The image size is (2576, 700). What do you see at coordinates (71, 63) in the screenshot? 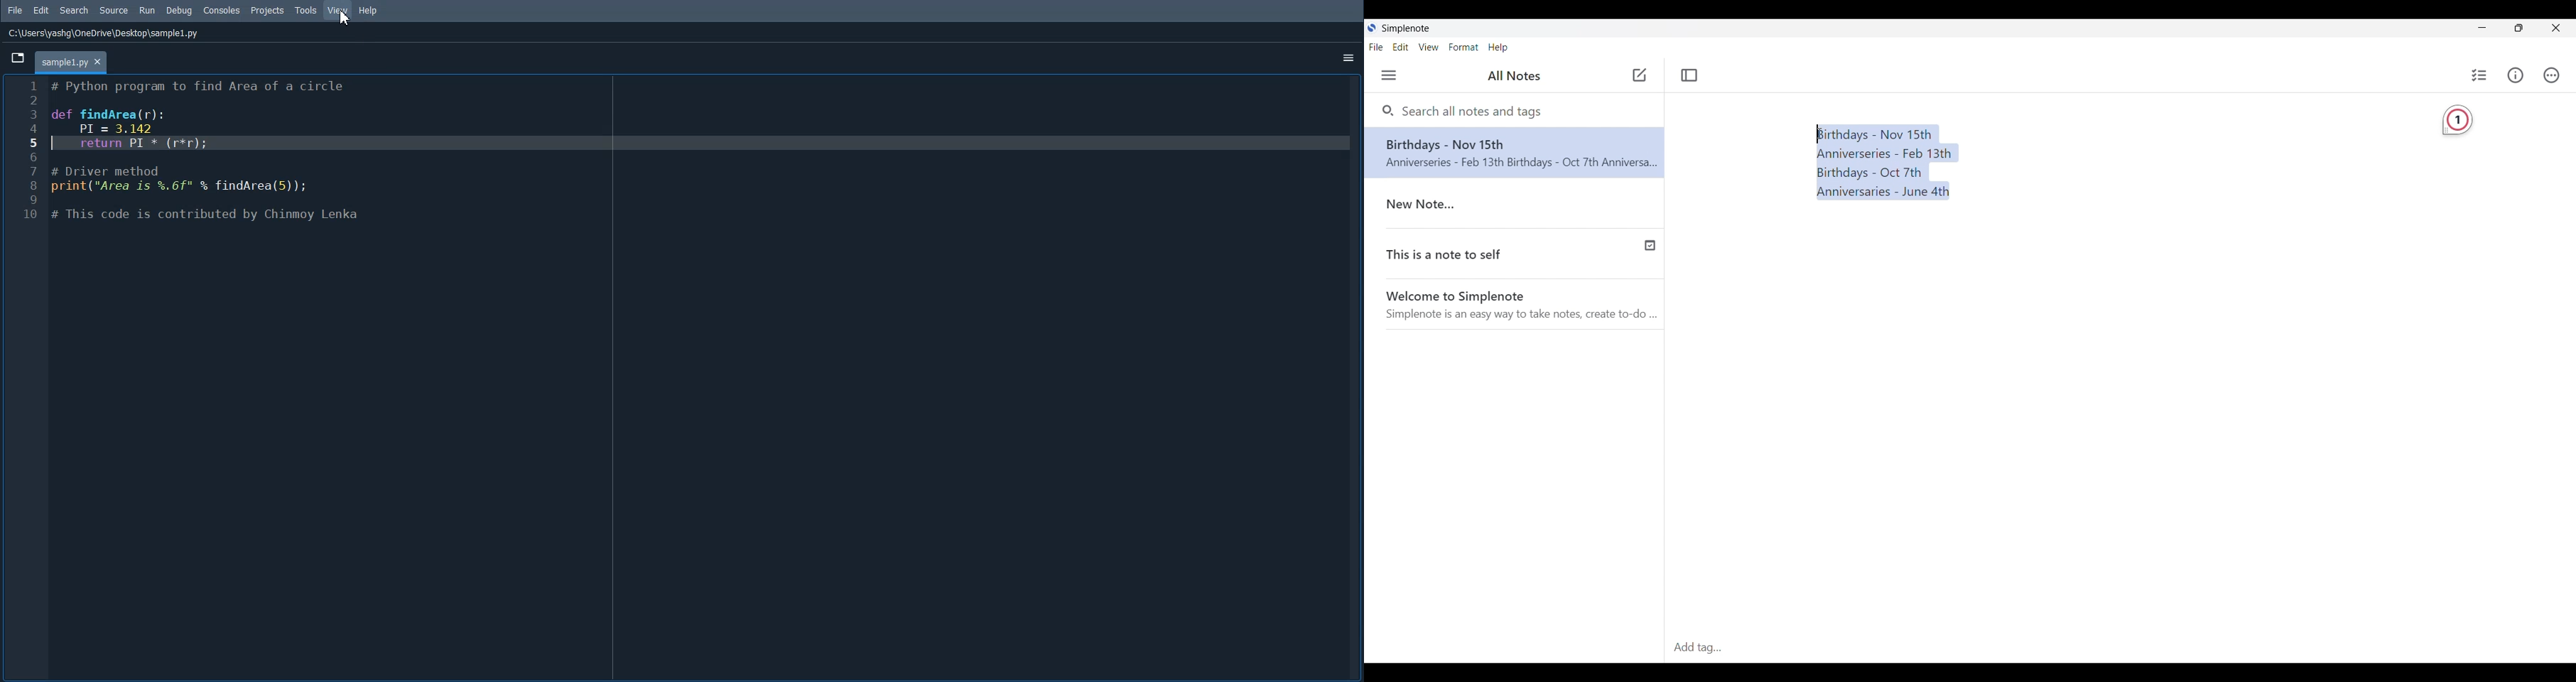
I see `temp.py` at bounding box center [71, 63].